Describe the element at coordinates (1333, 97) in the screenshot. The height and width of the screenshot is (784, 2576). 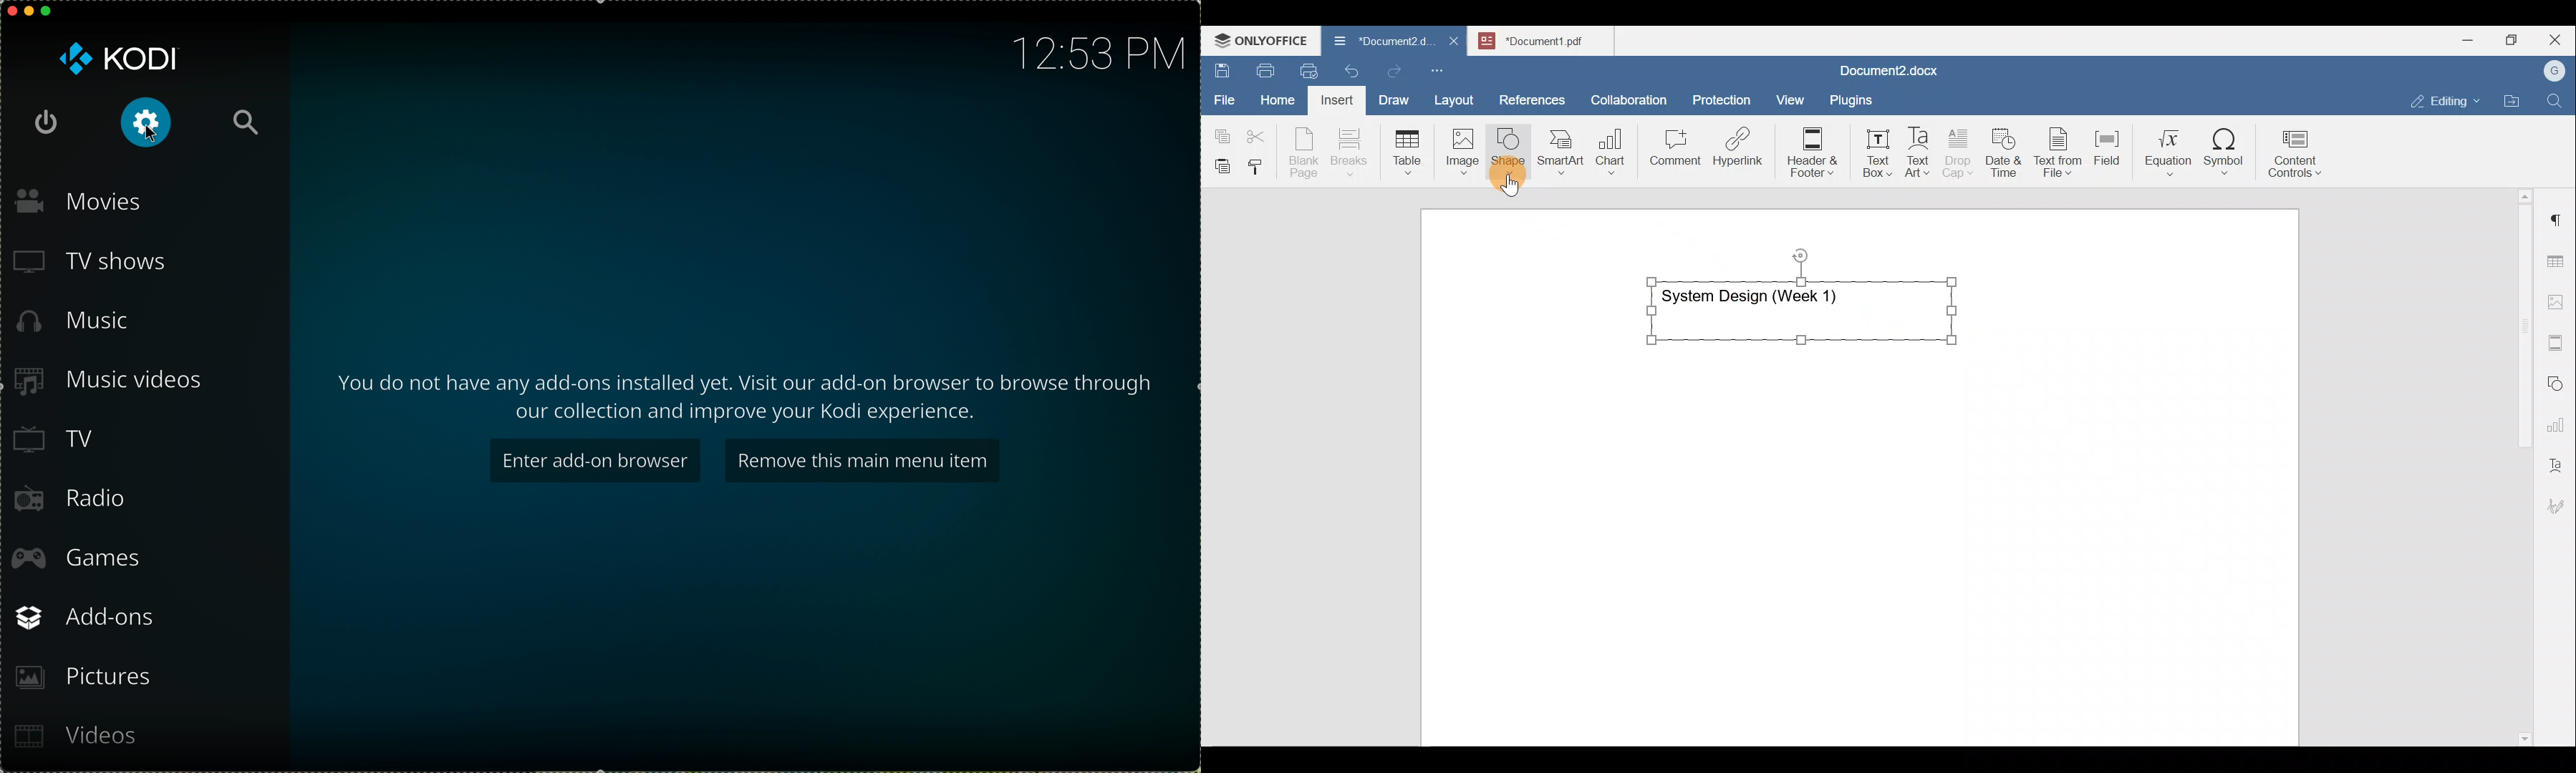
I see `Insert` at that location.